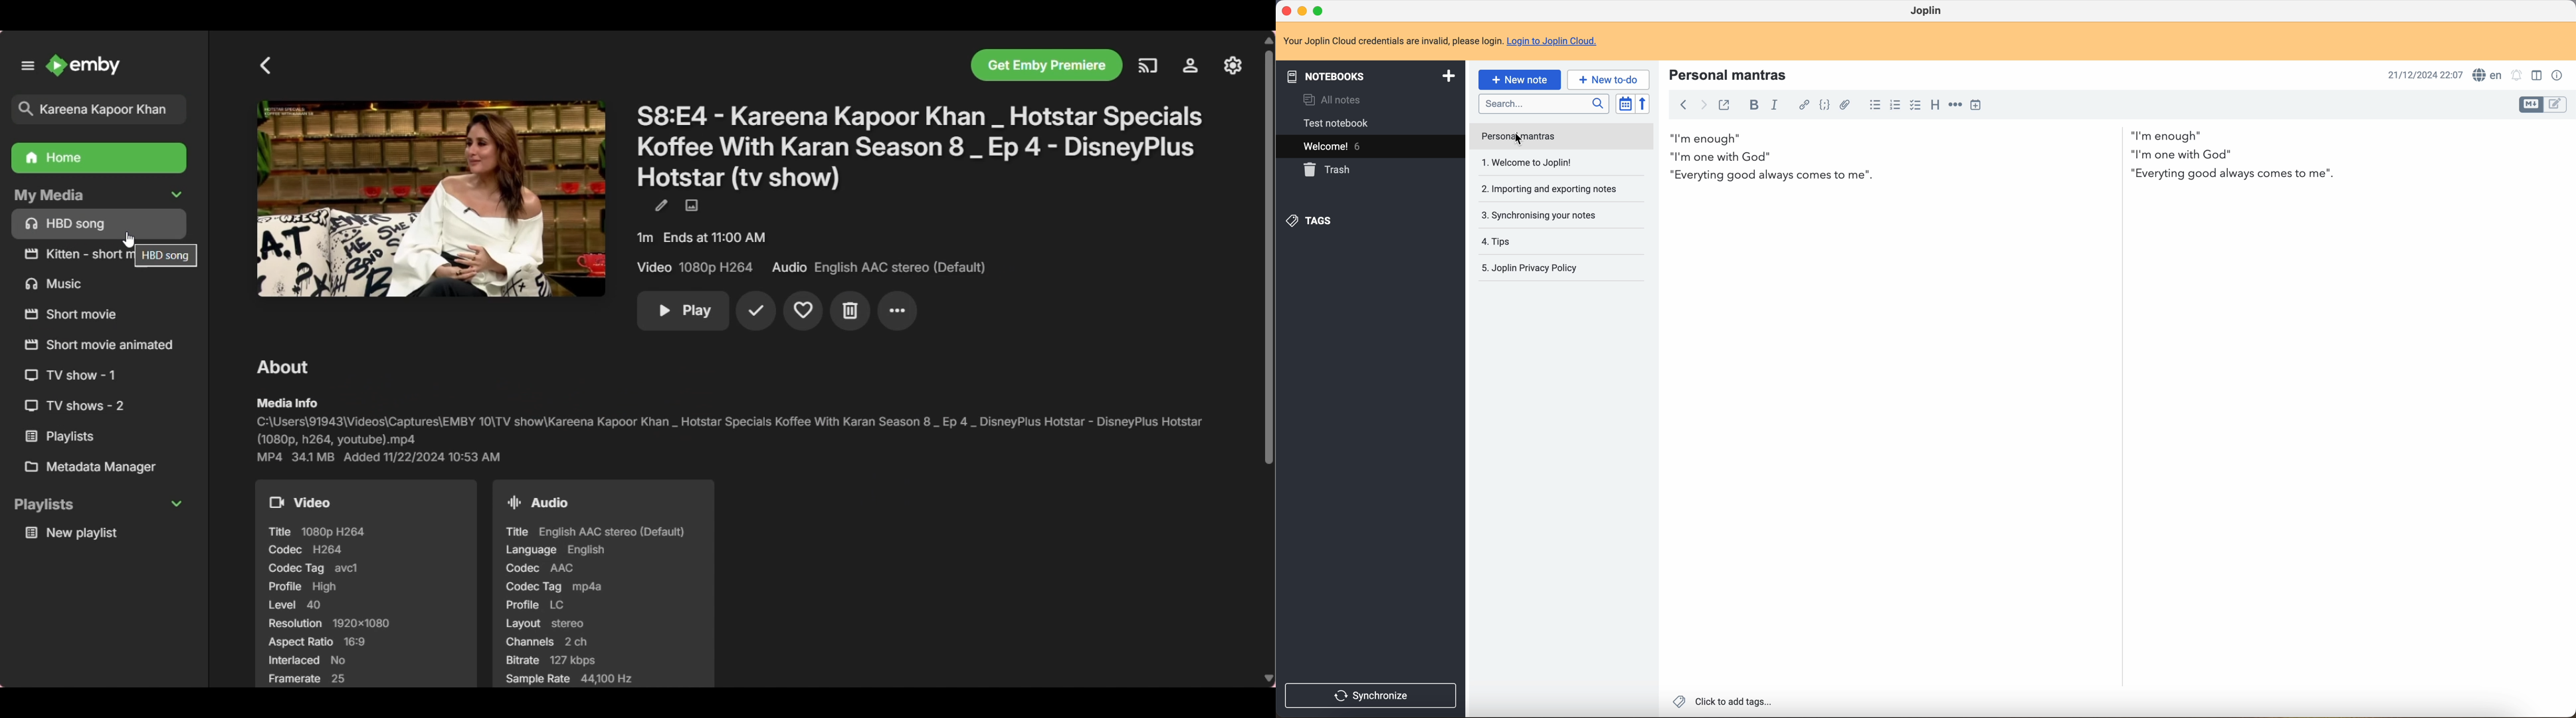  What do you see at coordinates (1823, 106) in the screenshot?
I see `code` at bounding box center [1823, 106].